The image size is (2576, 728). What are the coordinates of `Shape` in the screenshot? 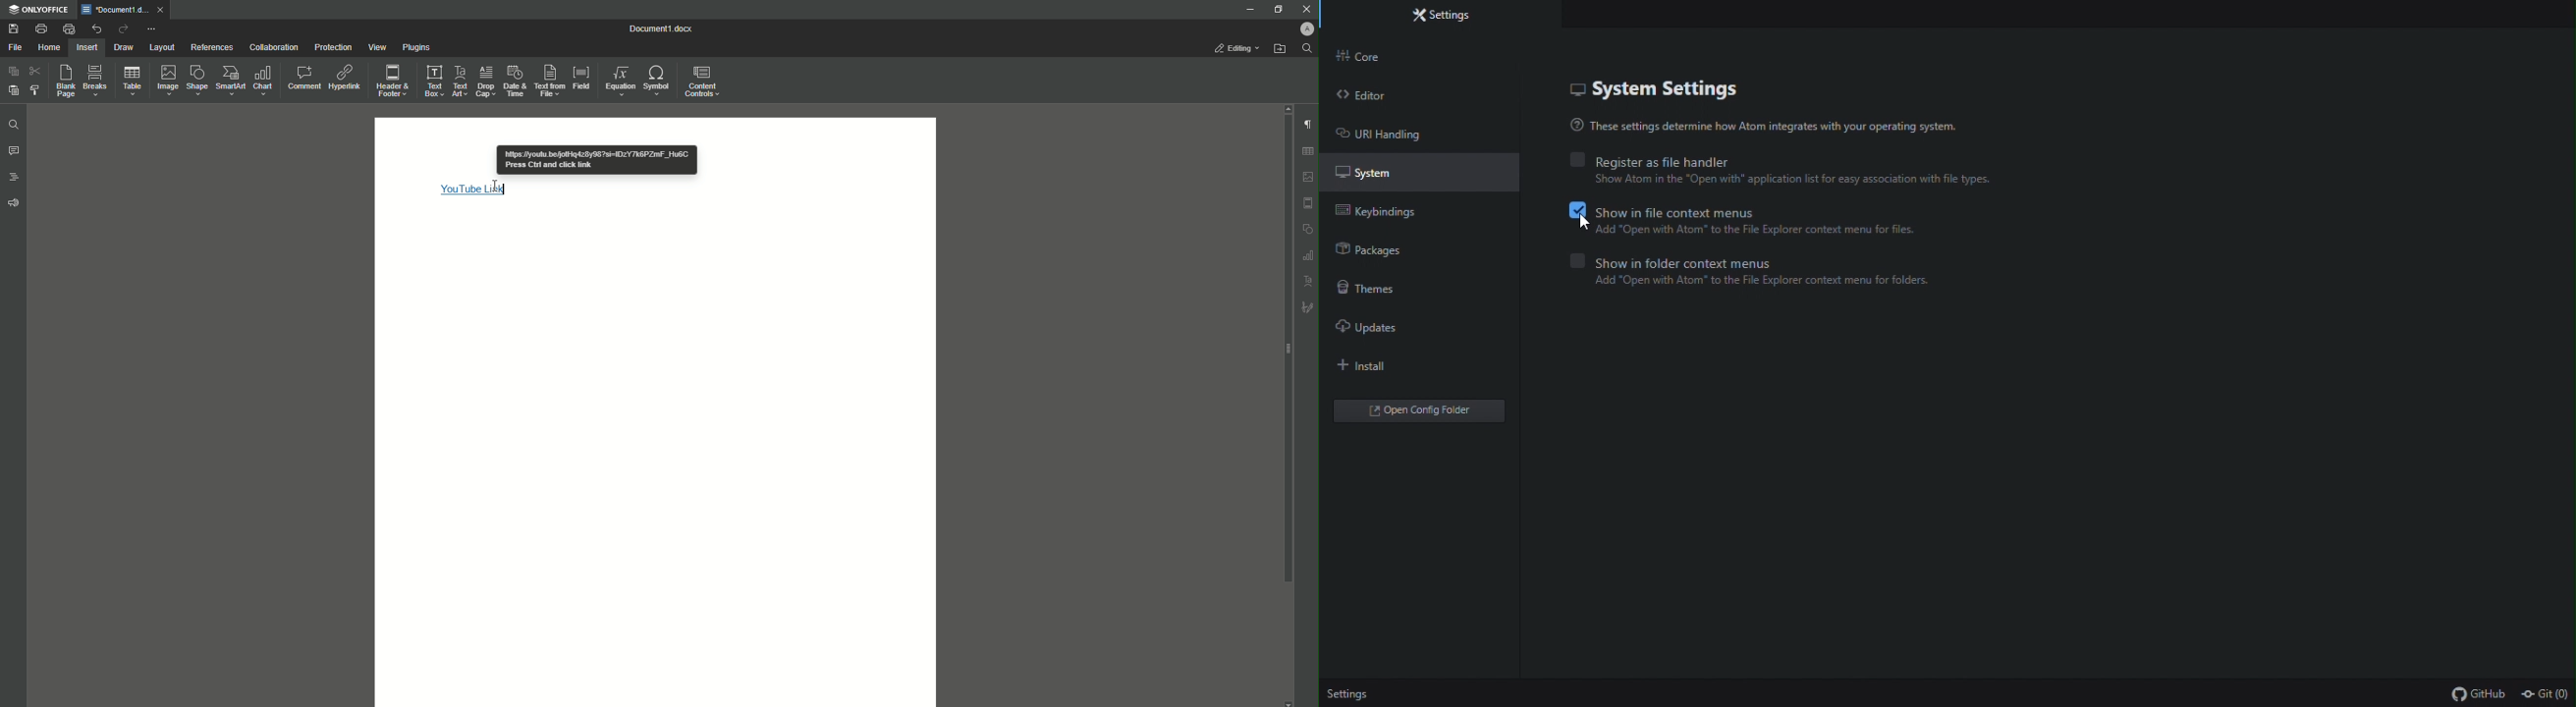 It's located at (197, 80).